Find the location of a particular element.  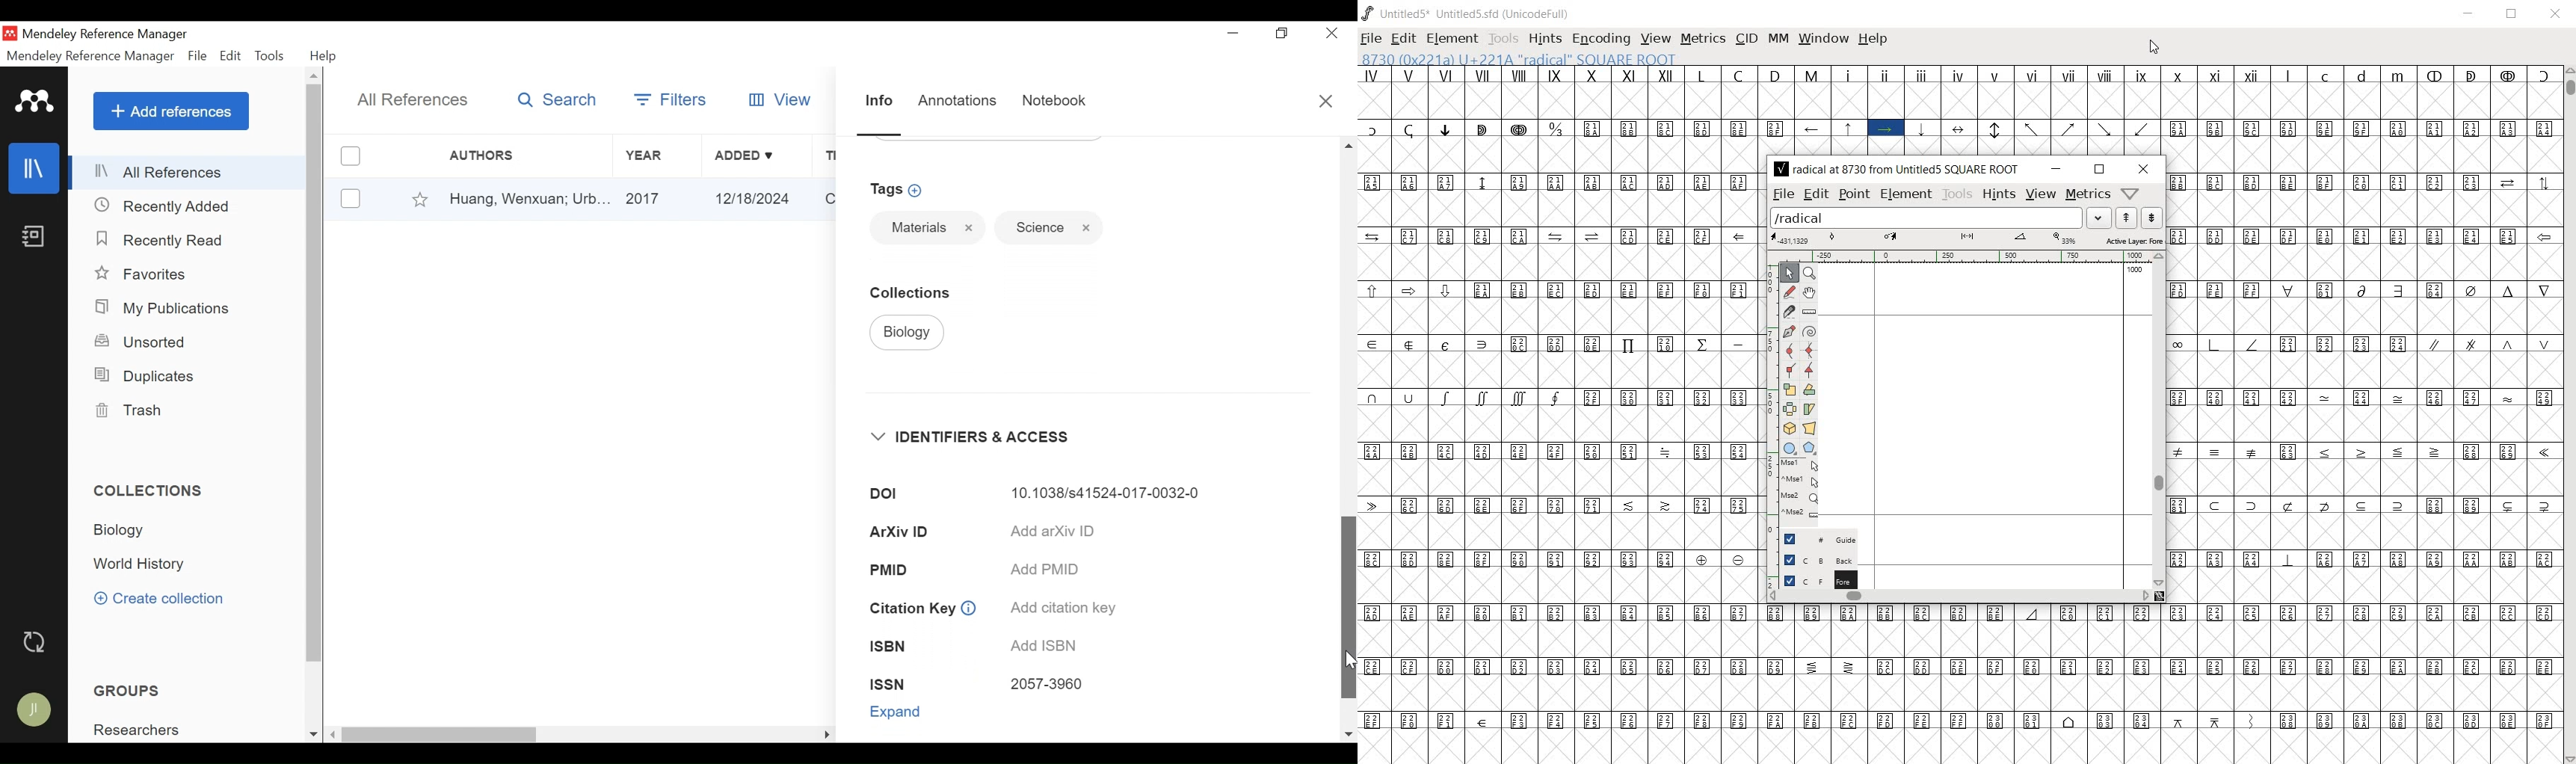

Duplicates is located at coordinates (147, 378).